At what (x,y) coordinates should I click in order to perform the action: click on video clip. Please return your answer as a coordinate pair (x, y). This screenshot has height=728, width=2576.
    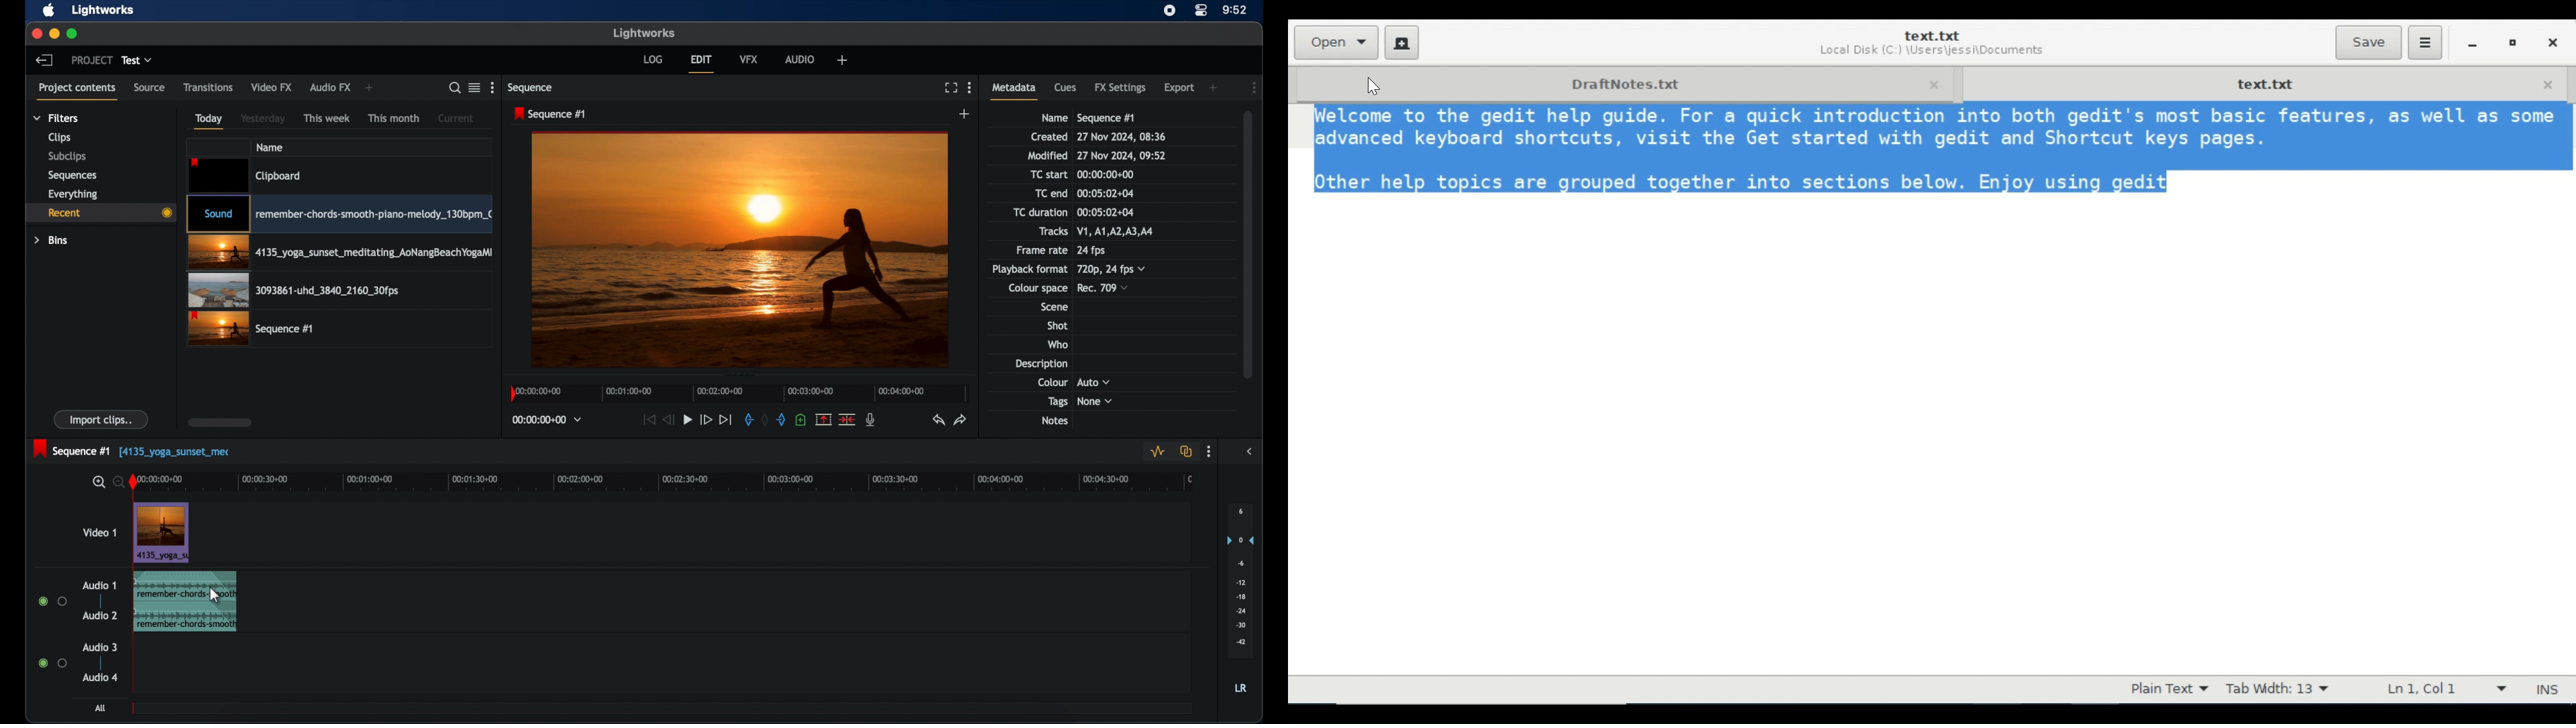
    Looking at the image, I should click on (250, 328).